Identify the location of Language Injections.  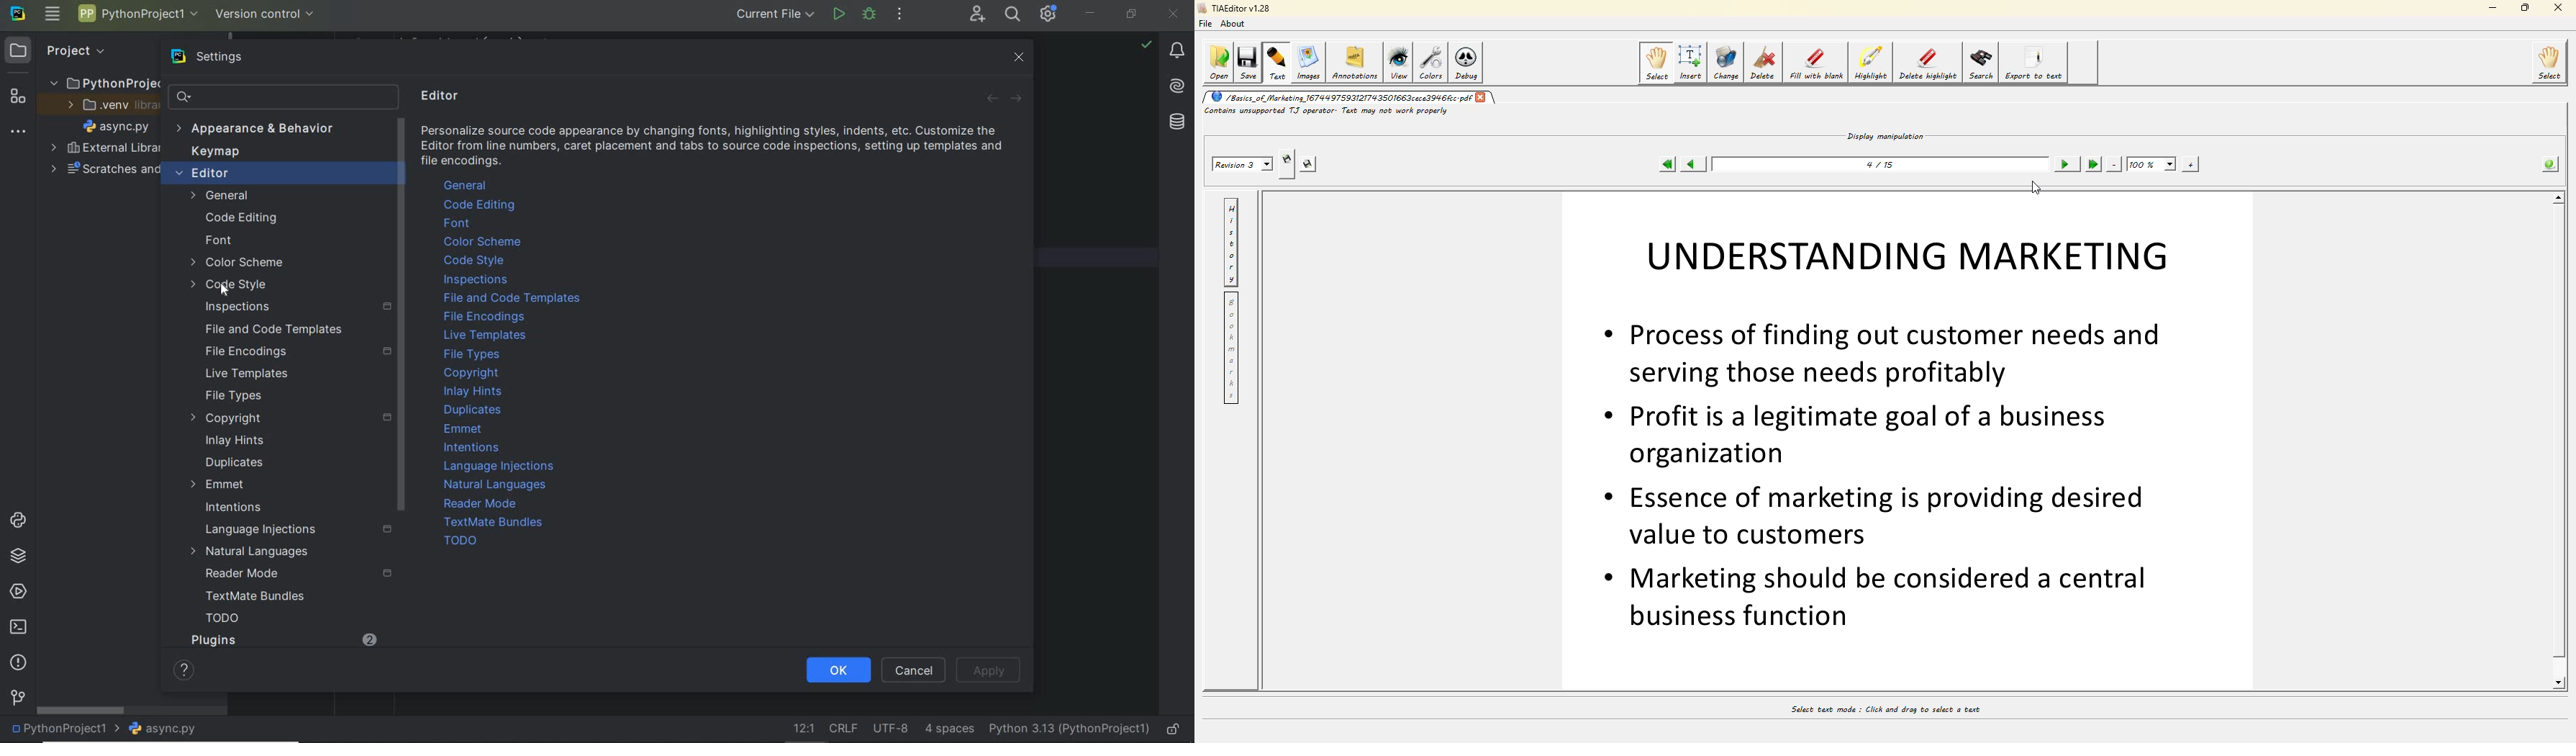
(501, 466).